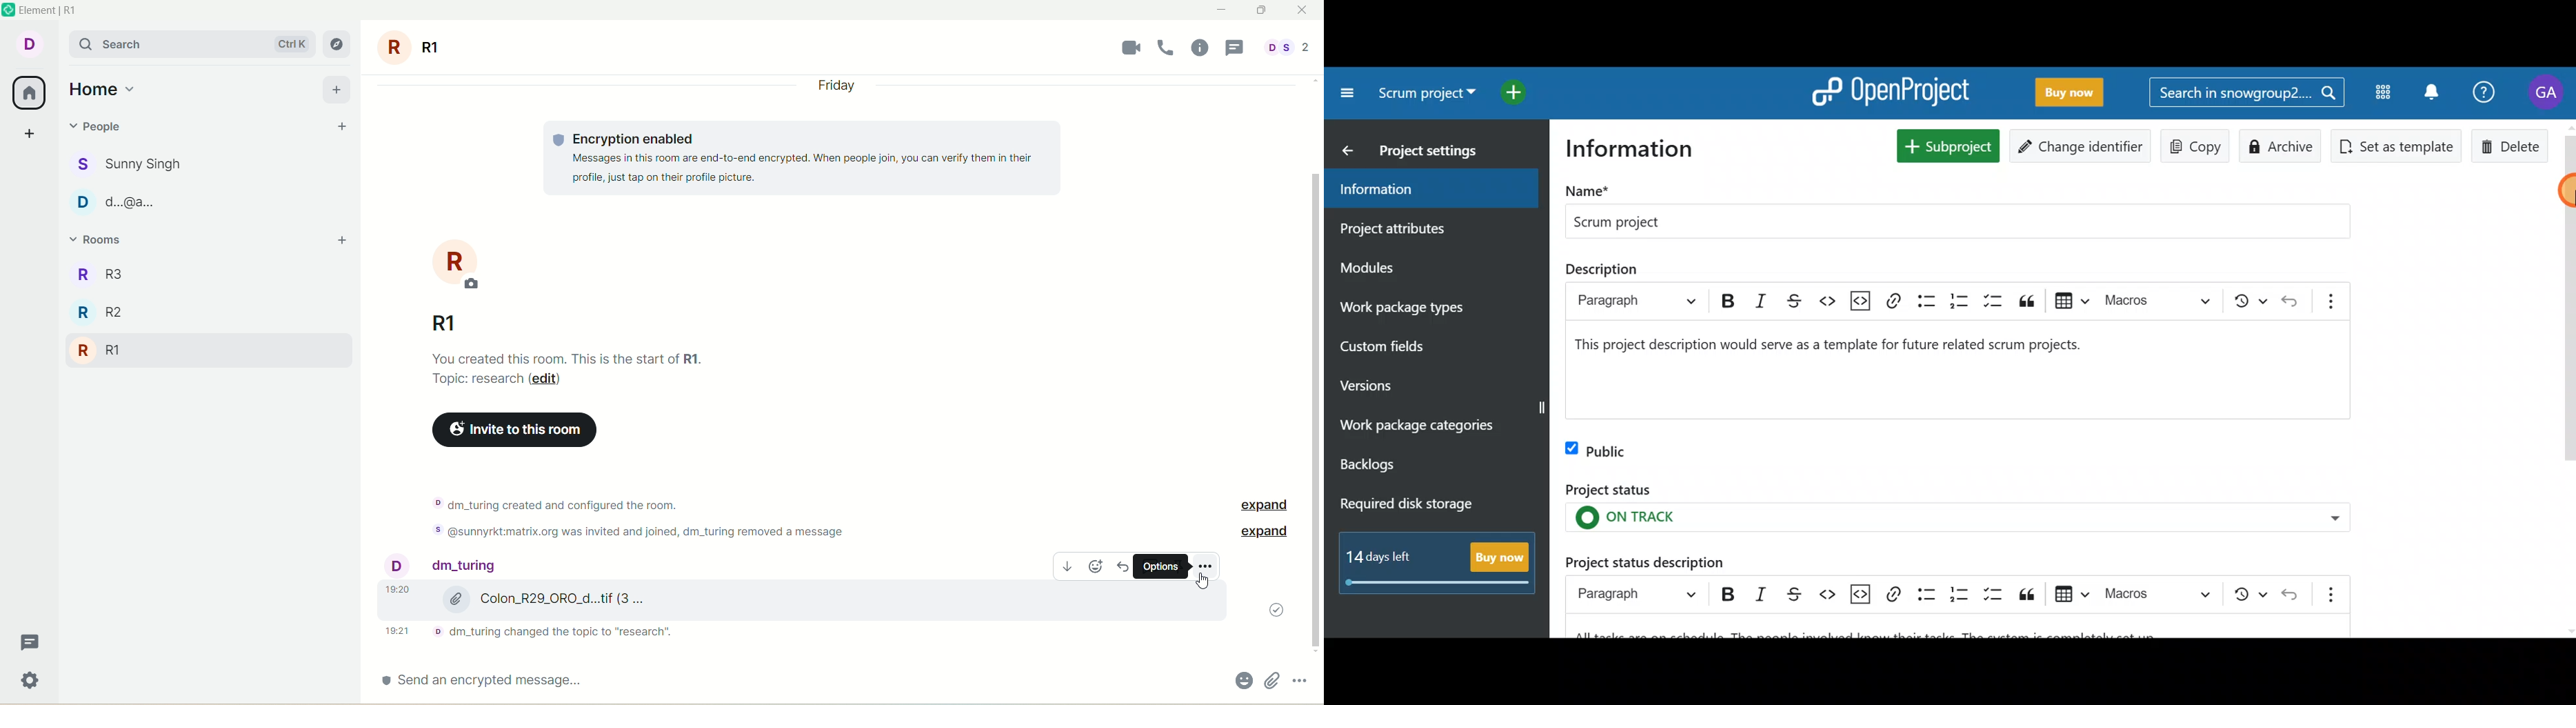  What do you see at coordinates (106, 130) in the screenshot?
I see `people` at bounding box center [106, 130].